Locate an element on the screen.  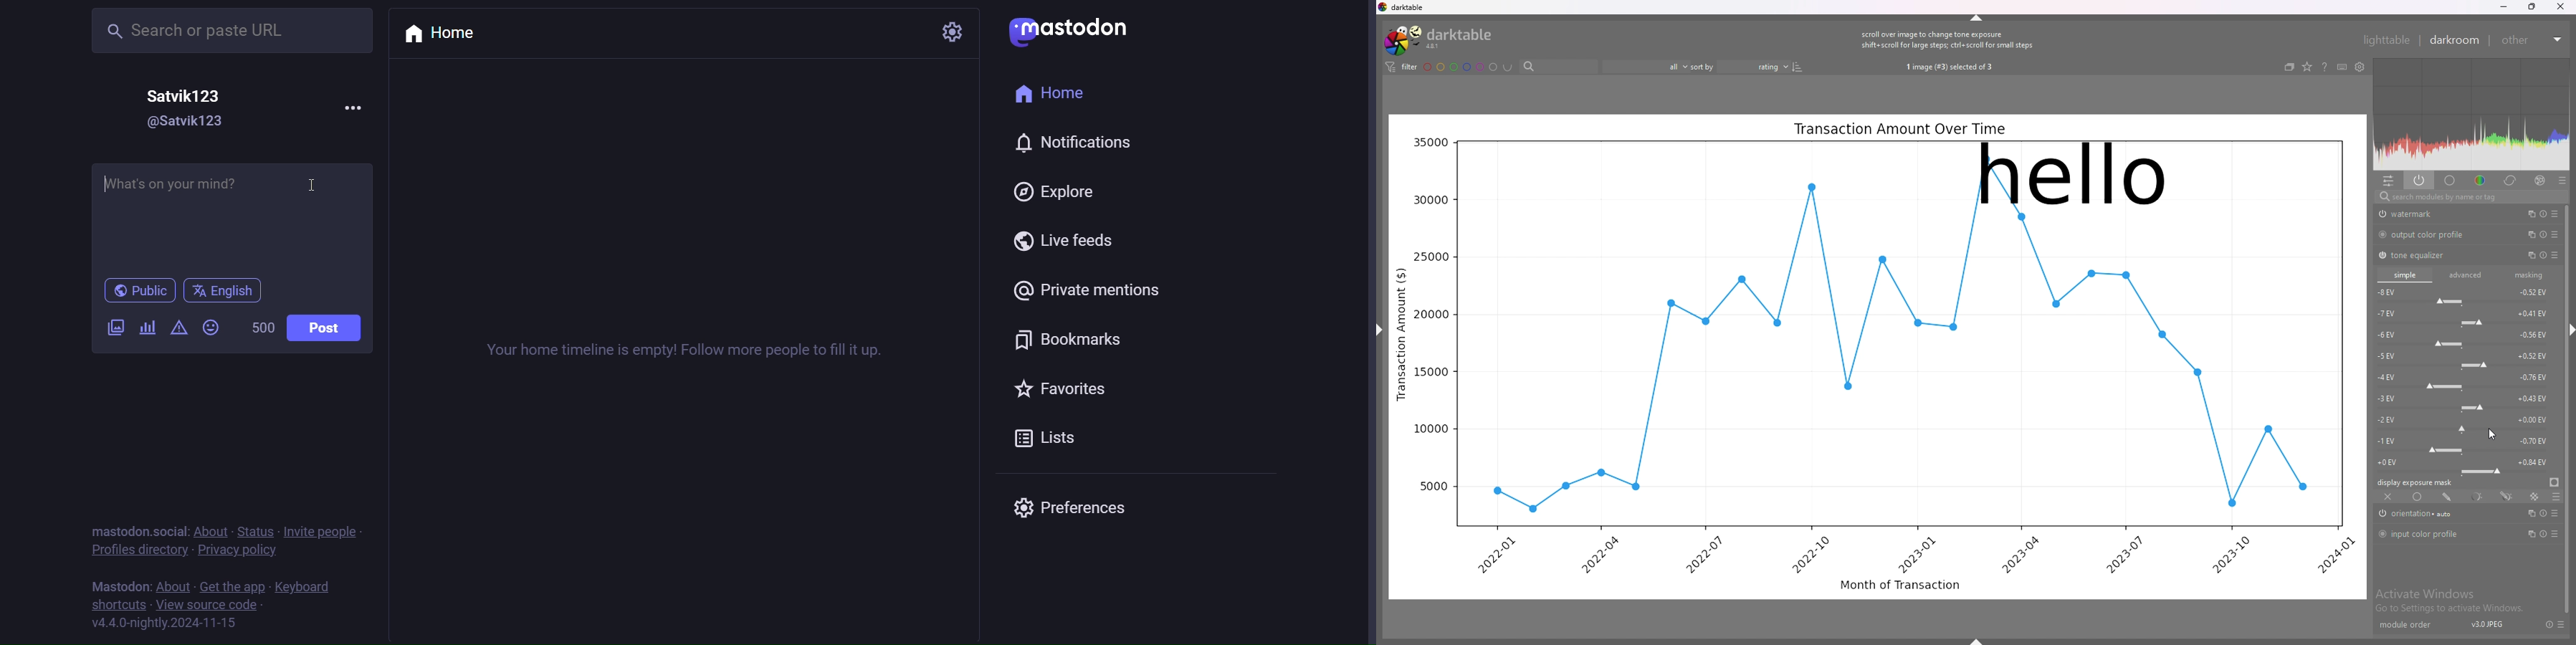
about is located at coordinates (214, 532).